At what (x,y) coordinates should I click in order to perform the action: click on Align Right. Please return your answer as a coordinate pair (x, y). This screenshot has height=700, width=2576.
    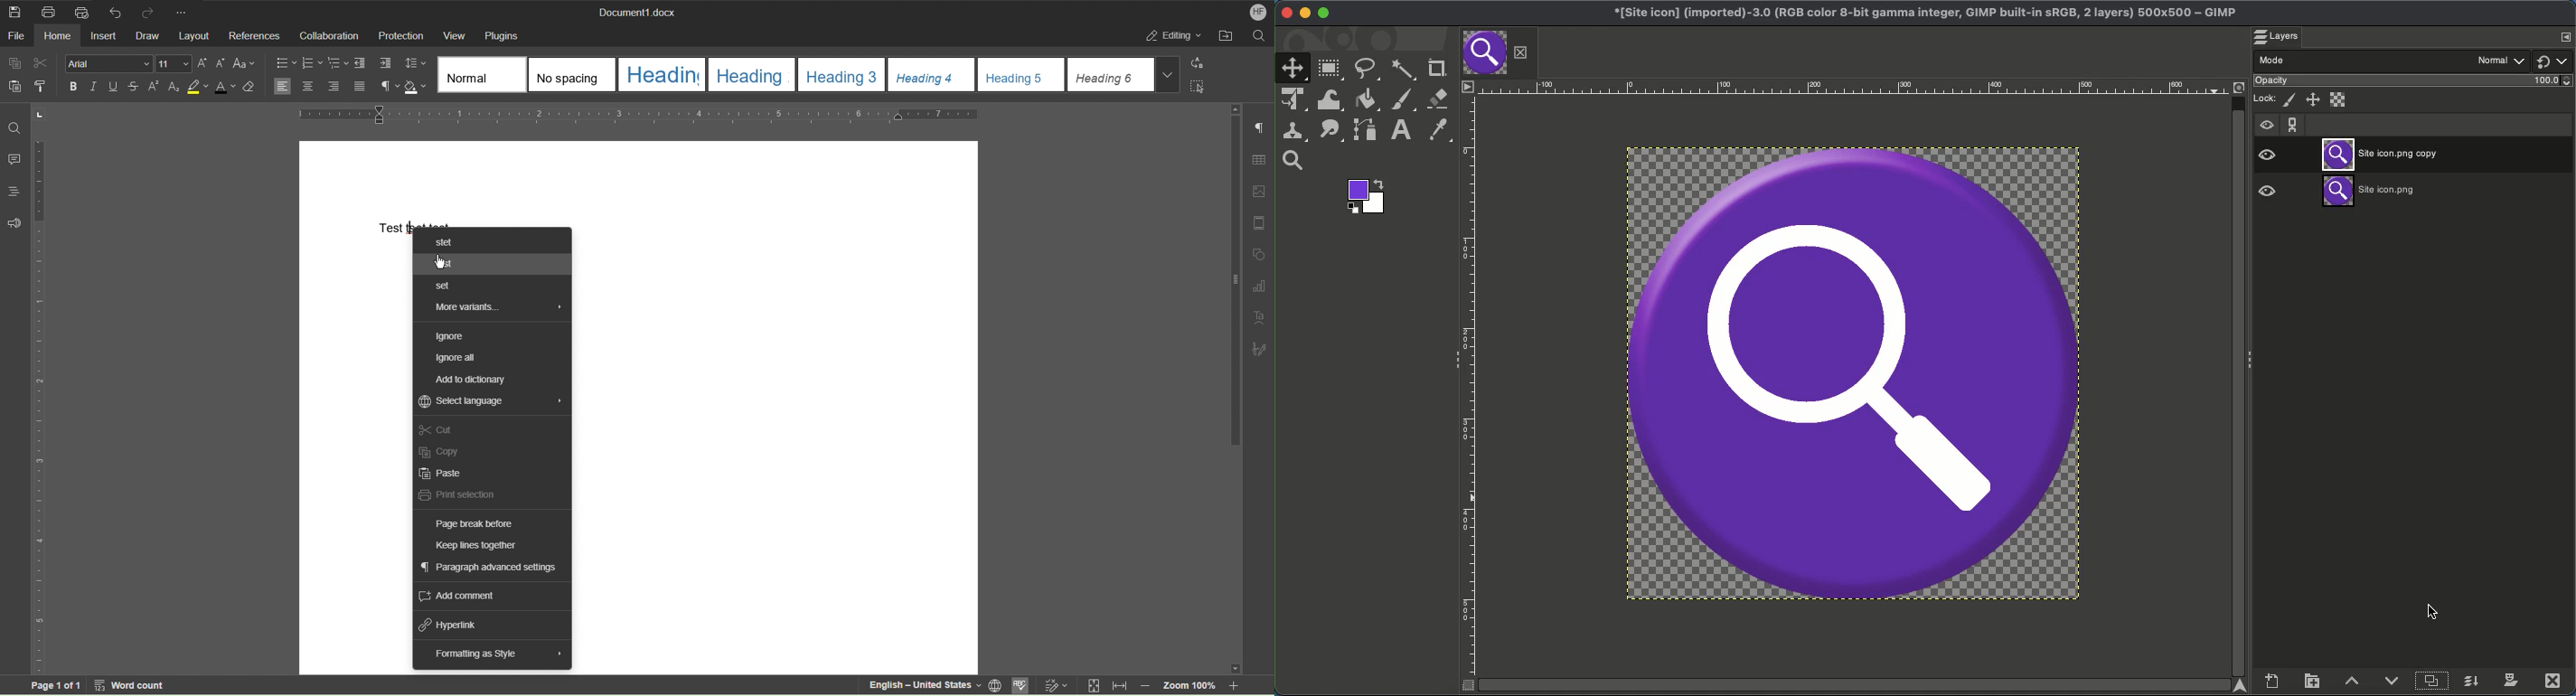
    Looking at the image, I should click on (337, 88).